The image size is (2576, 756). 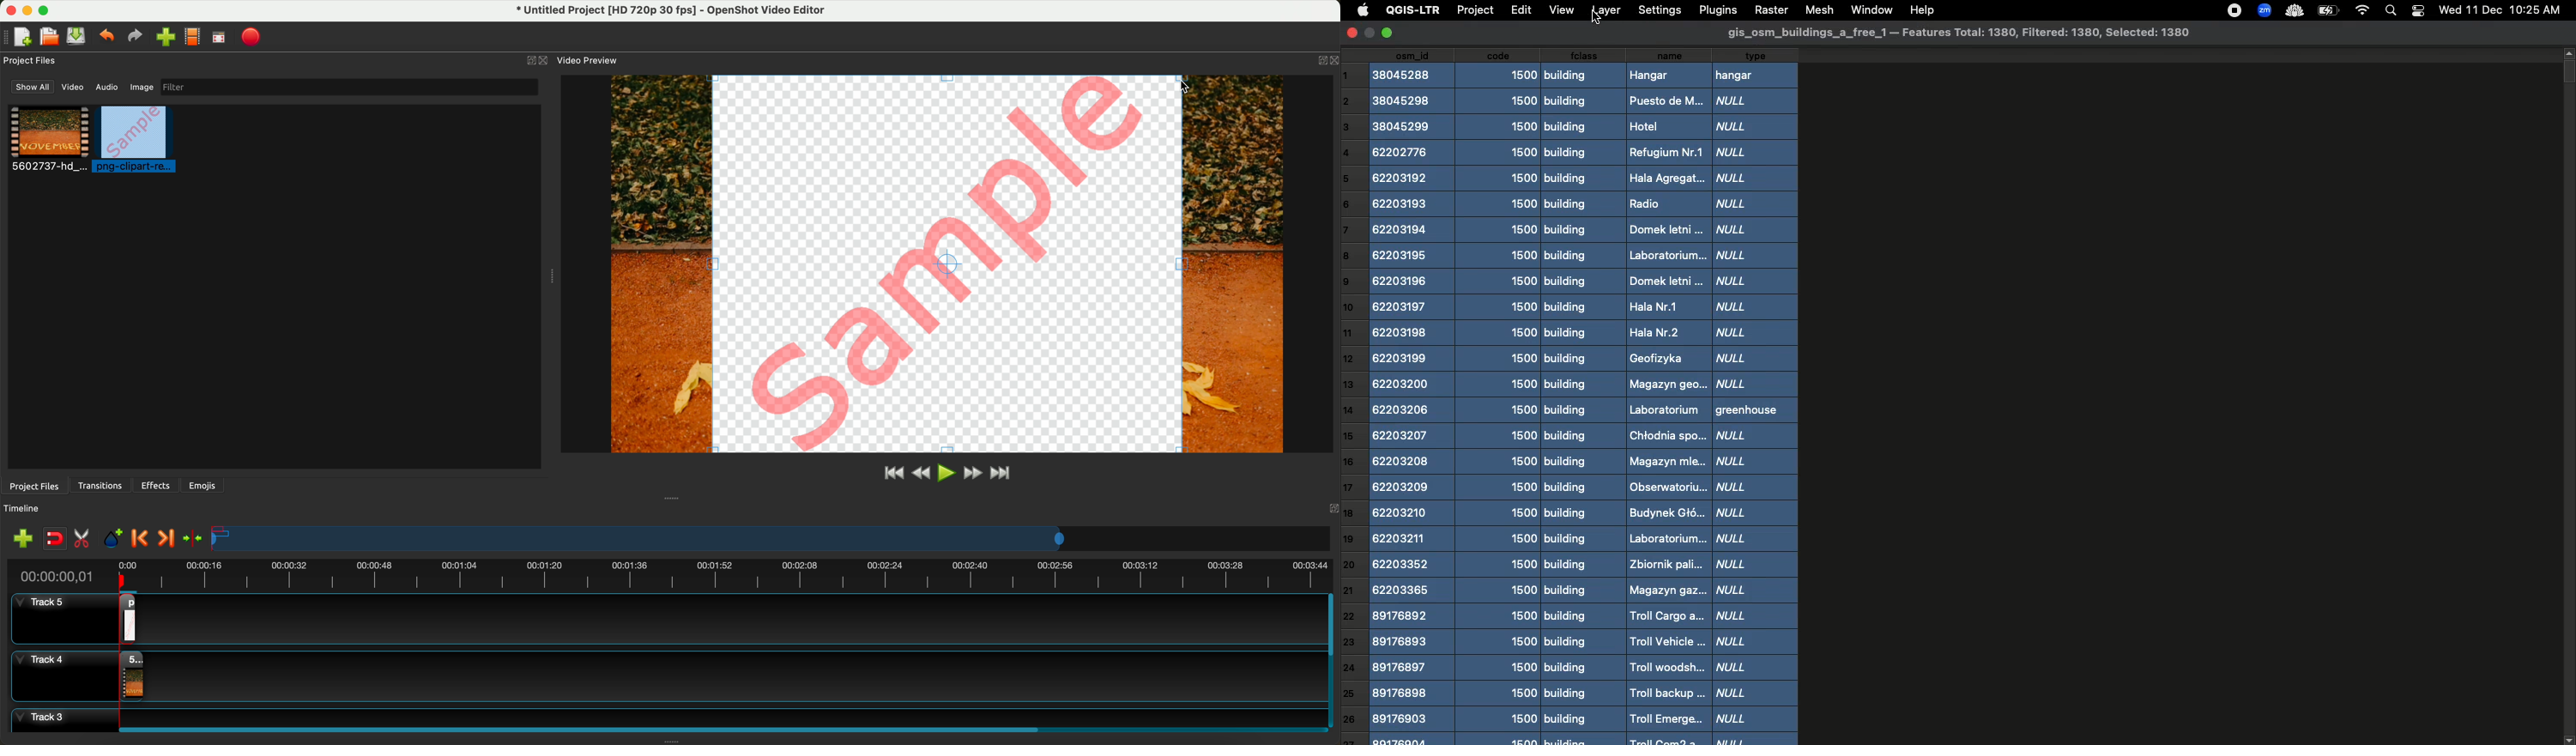 I want to click on Raster, so click(x=1770, y=9).